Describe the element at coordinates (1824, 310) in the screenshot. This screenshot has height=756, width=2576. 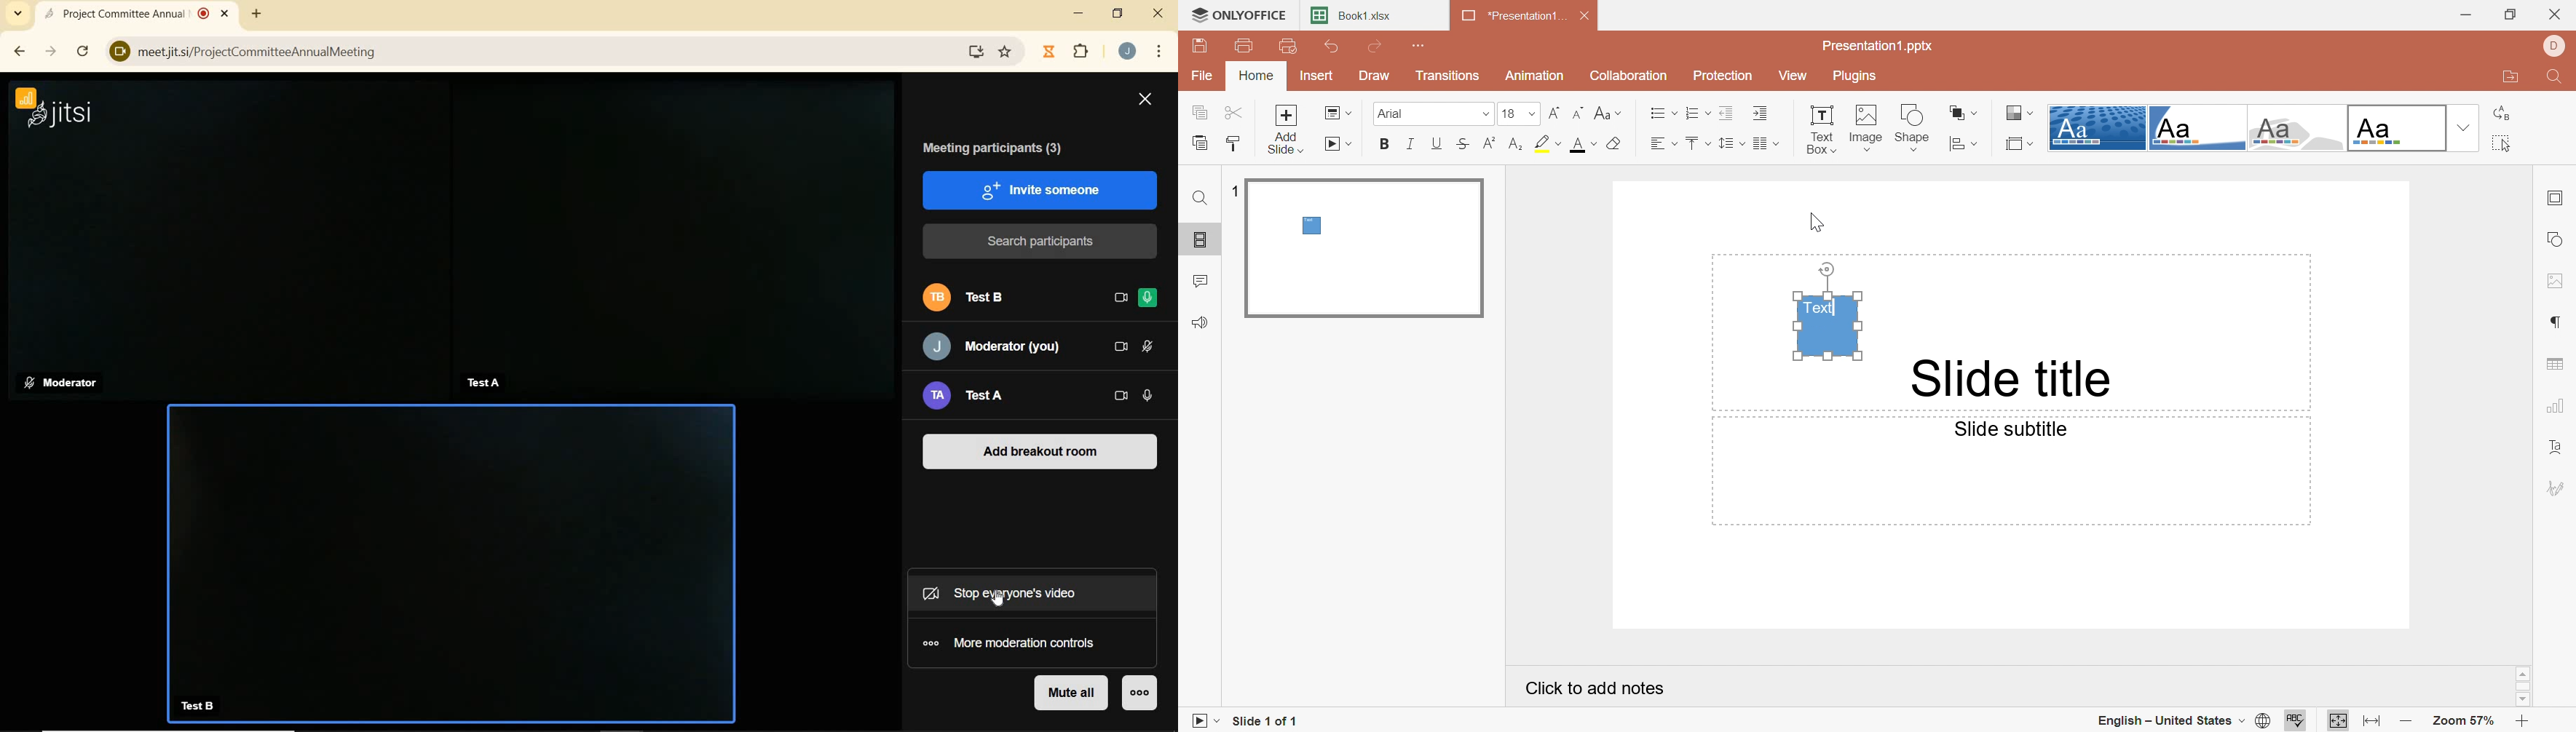
I see `Text` at that location.